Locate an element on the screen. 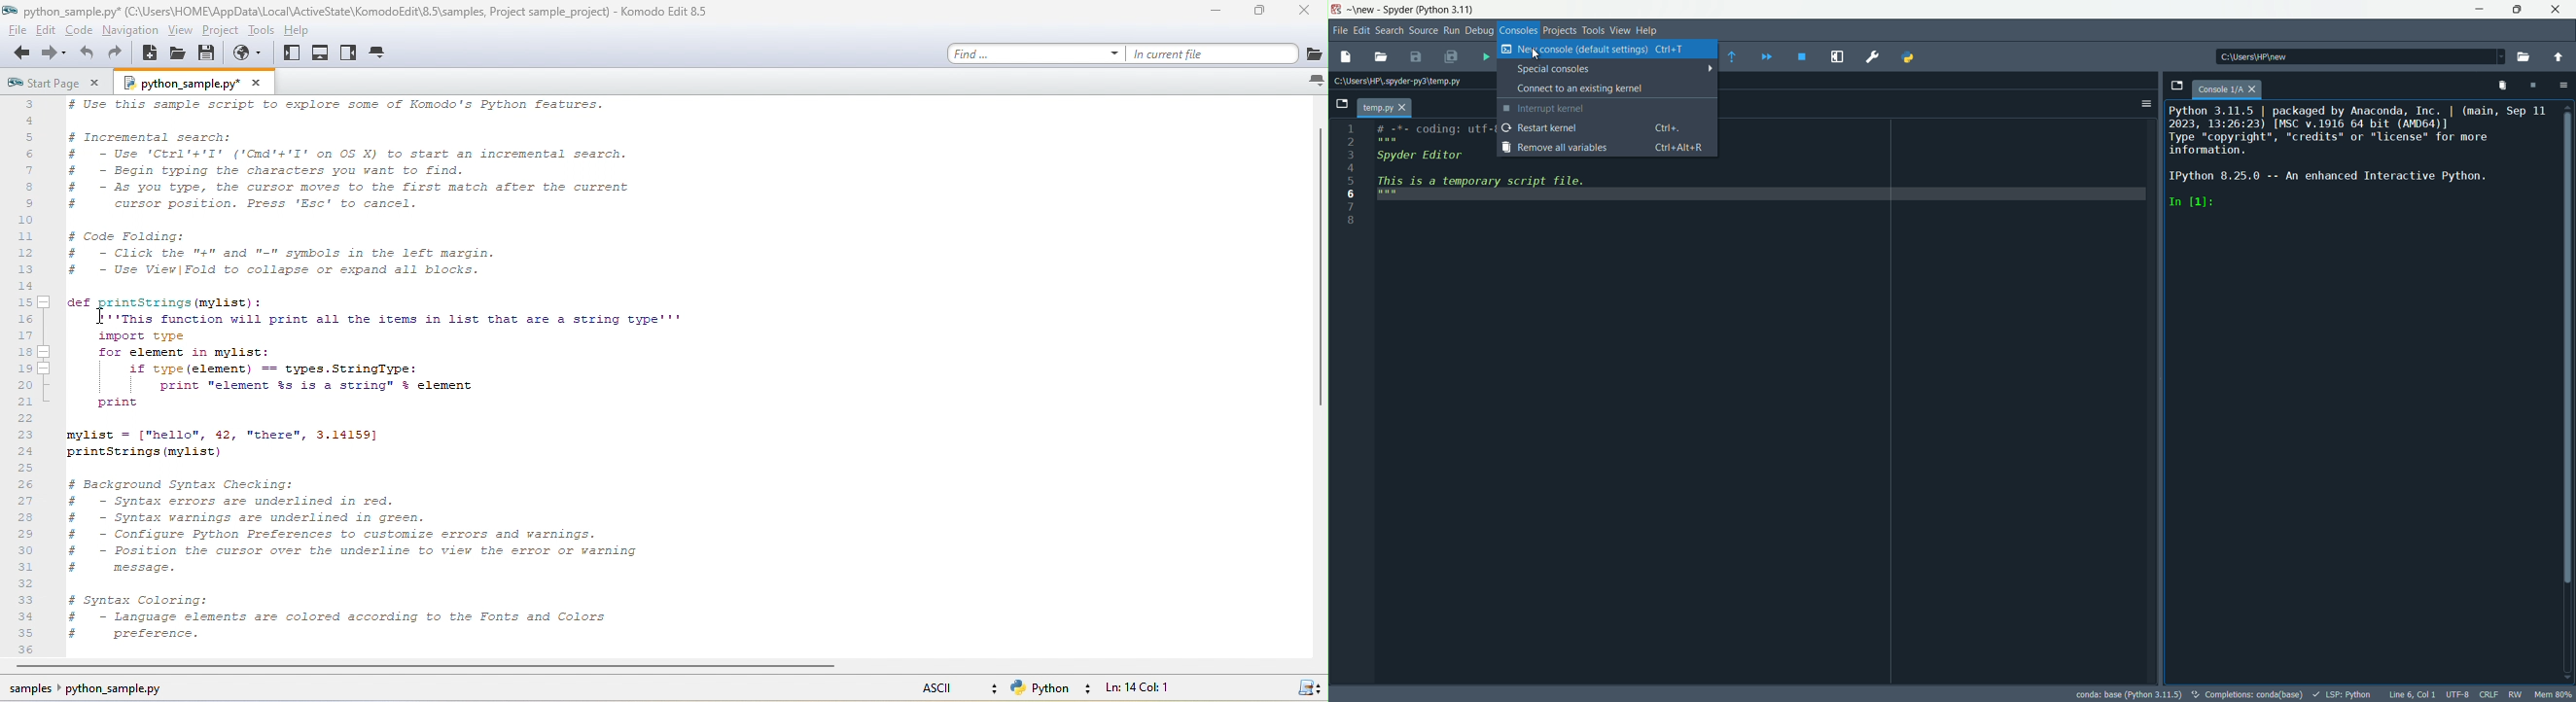  consoles menu is located at coordinates (1518, 31).